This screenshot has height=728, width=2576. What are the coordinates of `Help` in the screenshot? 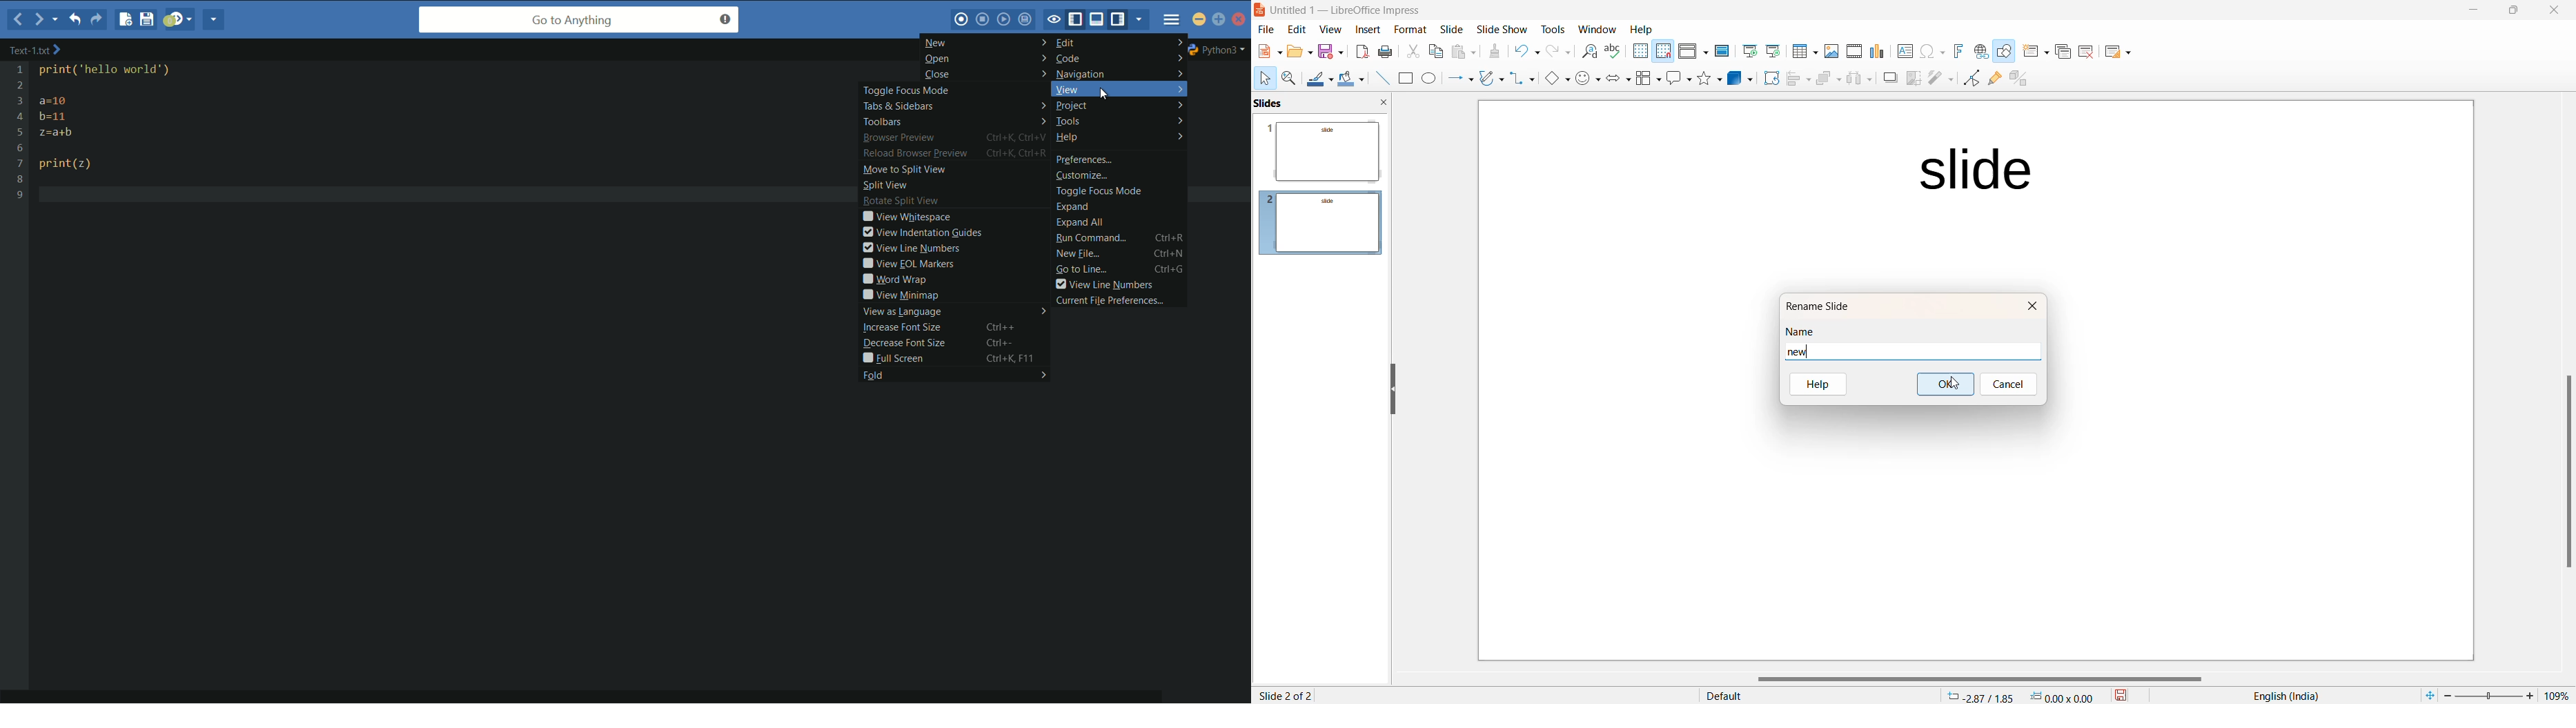 It's located at (1650, 29).